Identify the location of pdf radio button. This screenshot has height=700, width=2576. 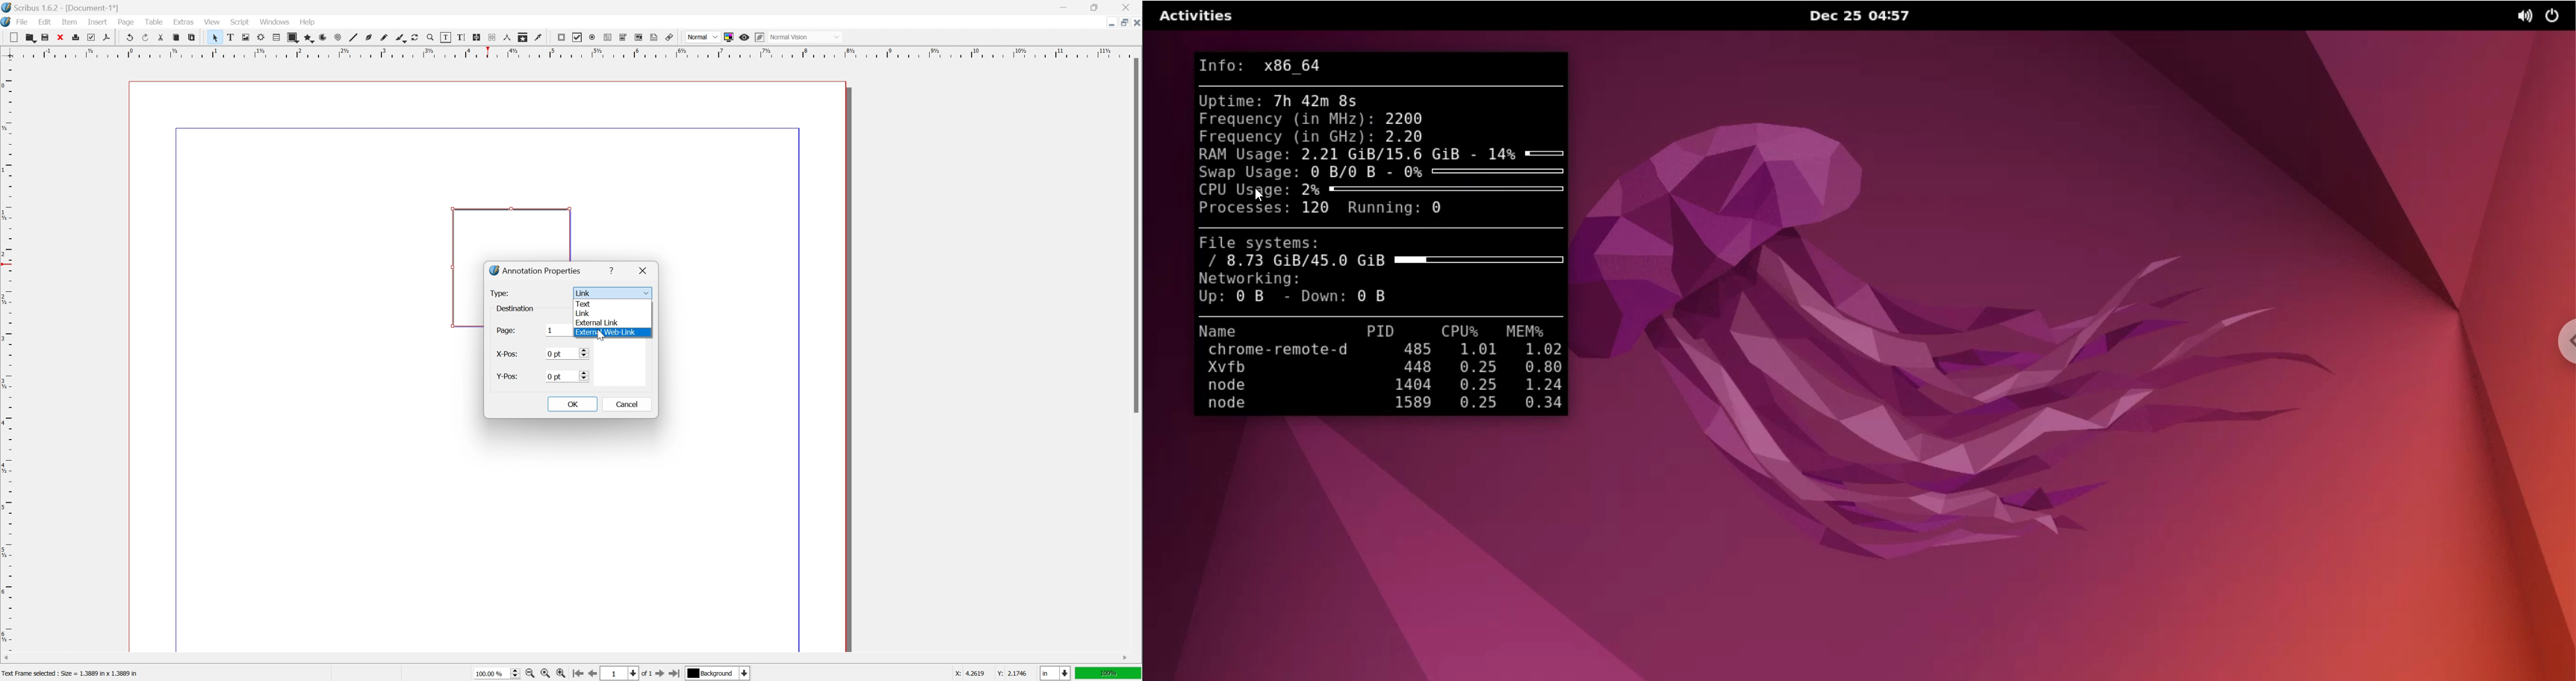
(592, 37).